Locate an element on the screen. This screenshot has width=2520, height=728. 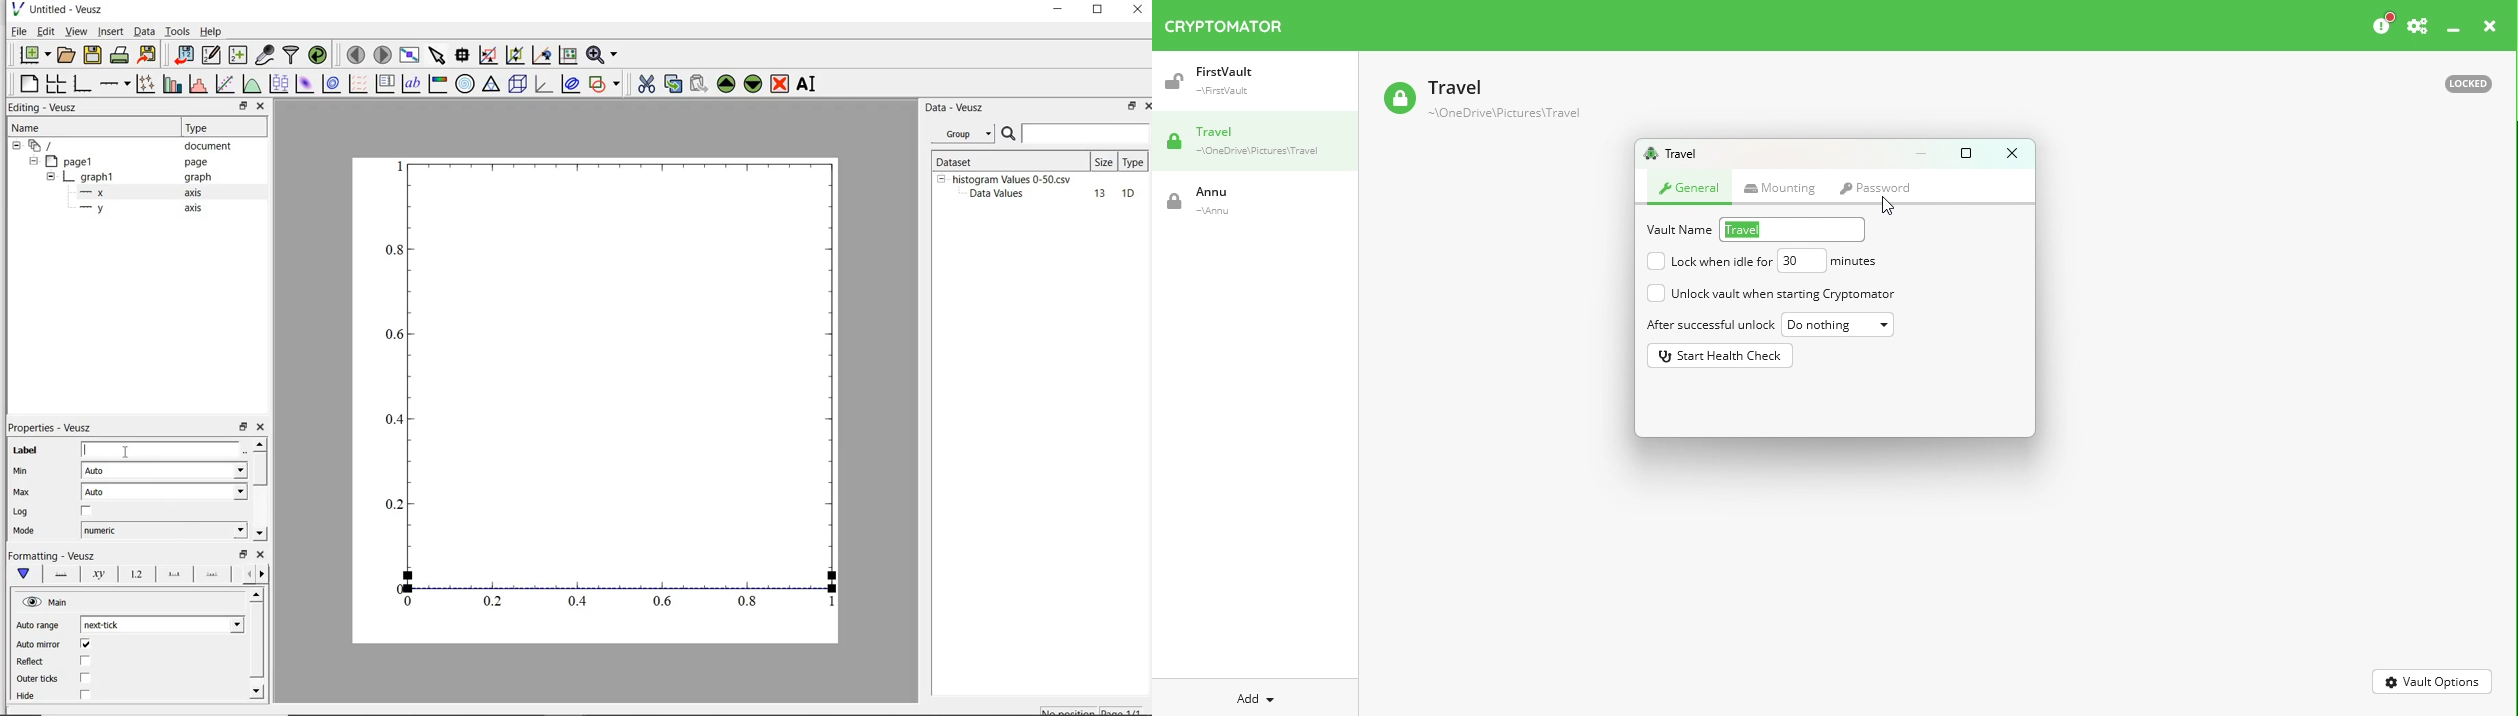
Close is located at coordinates (2011, 153).